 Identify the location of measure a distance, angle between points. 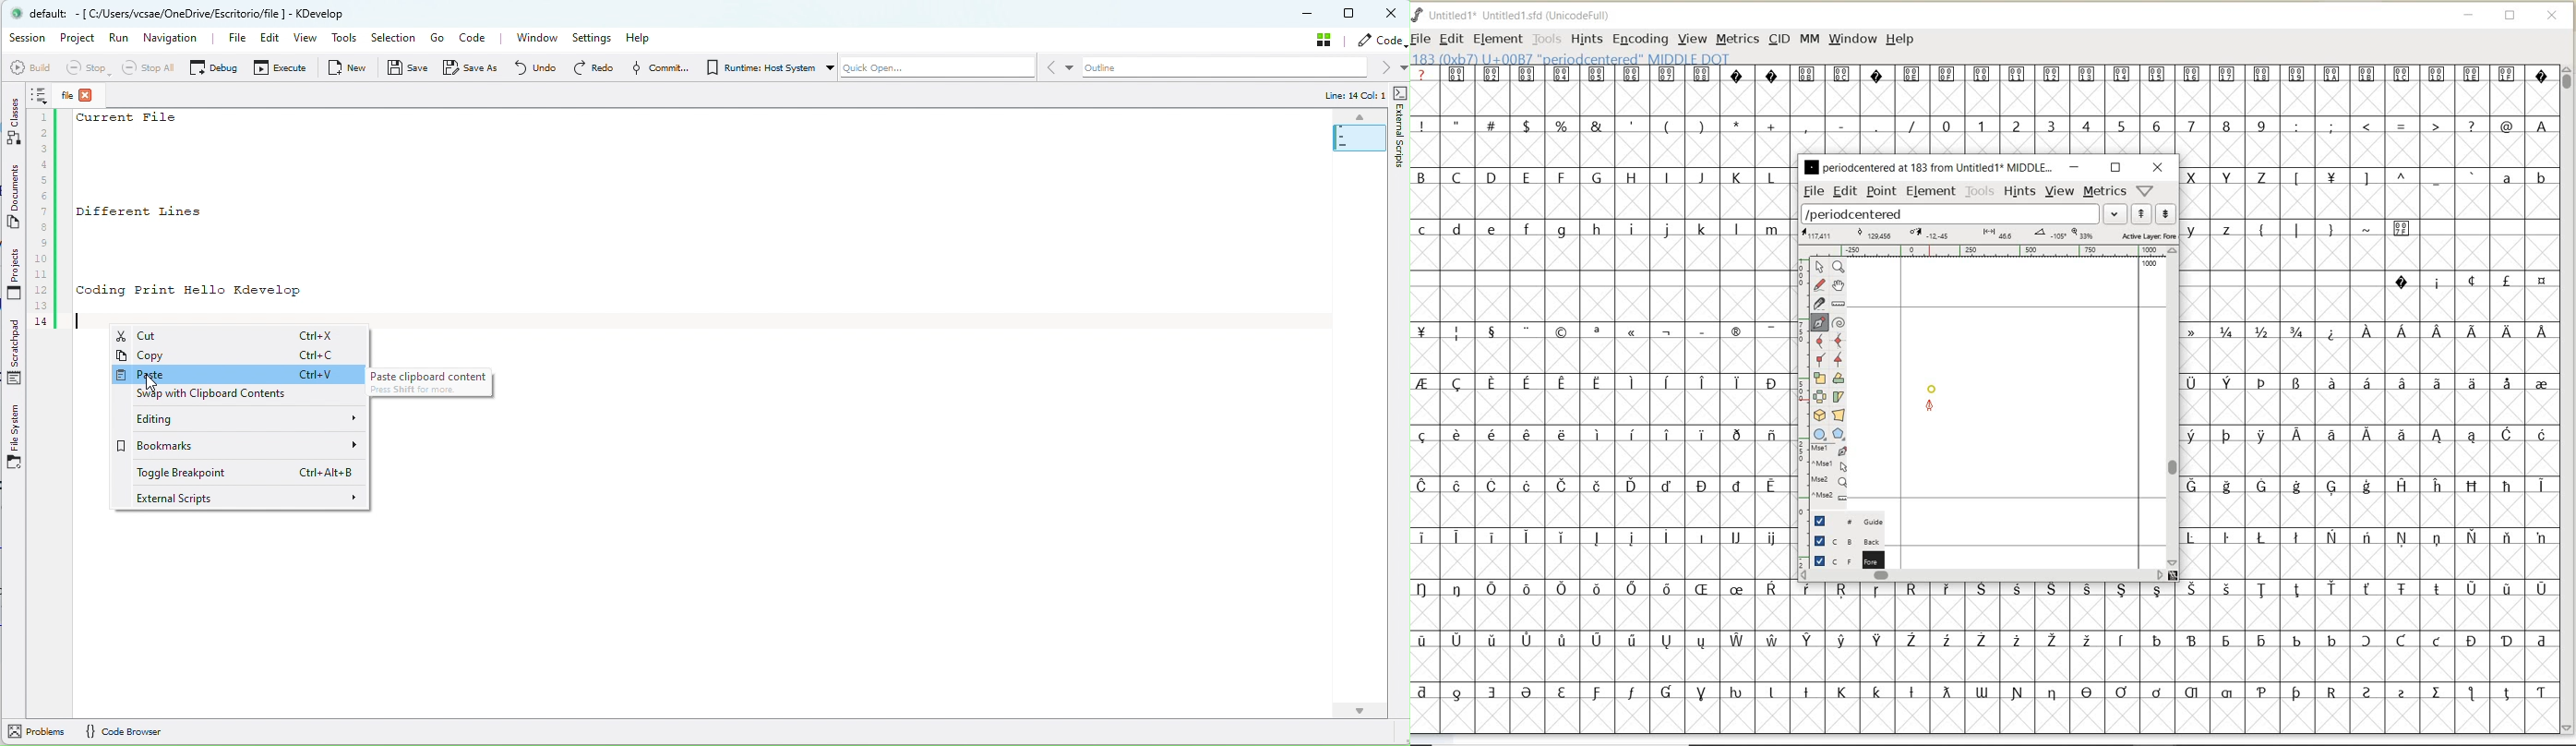
(1838, 304).